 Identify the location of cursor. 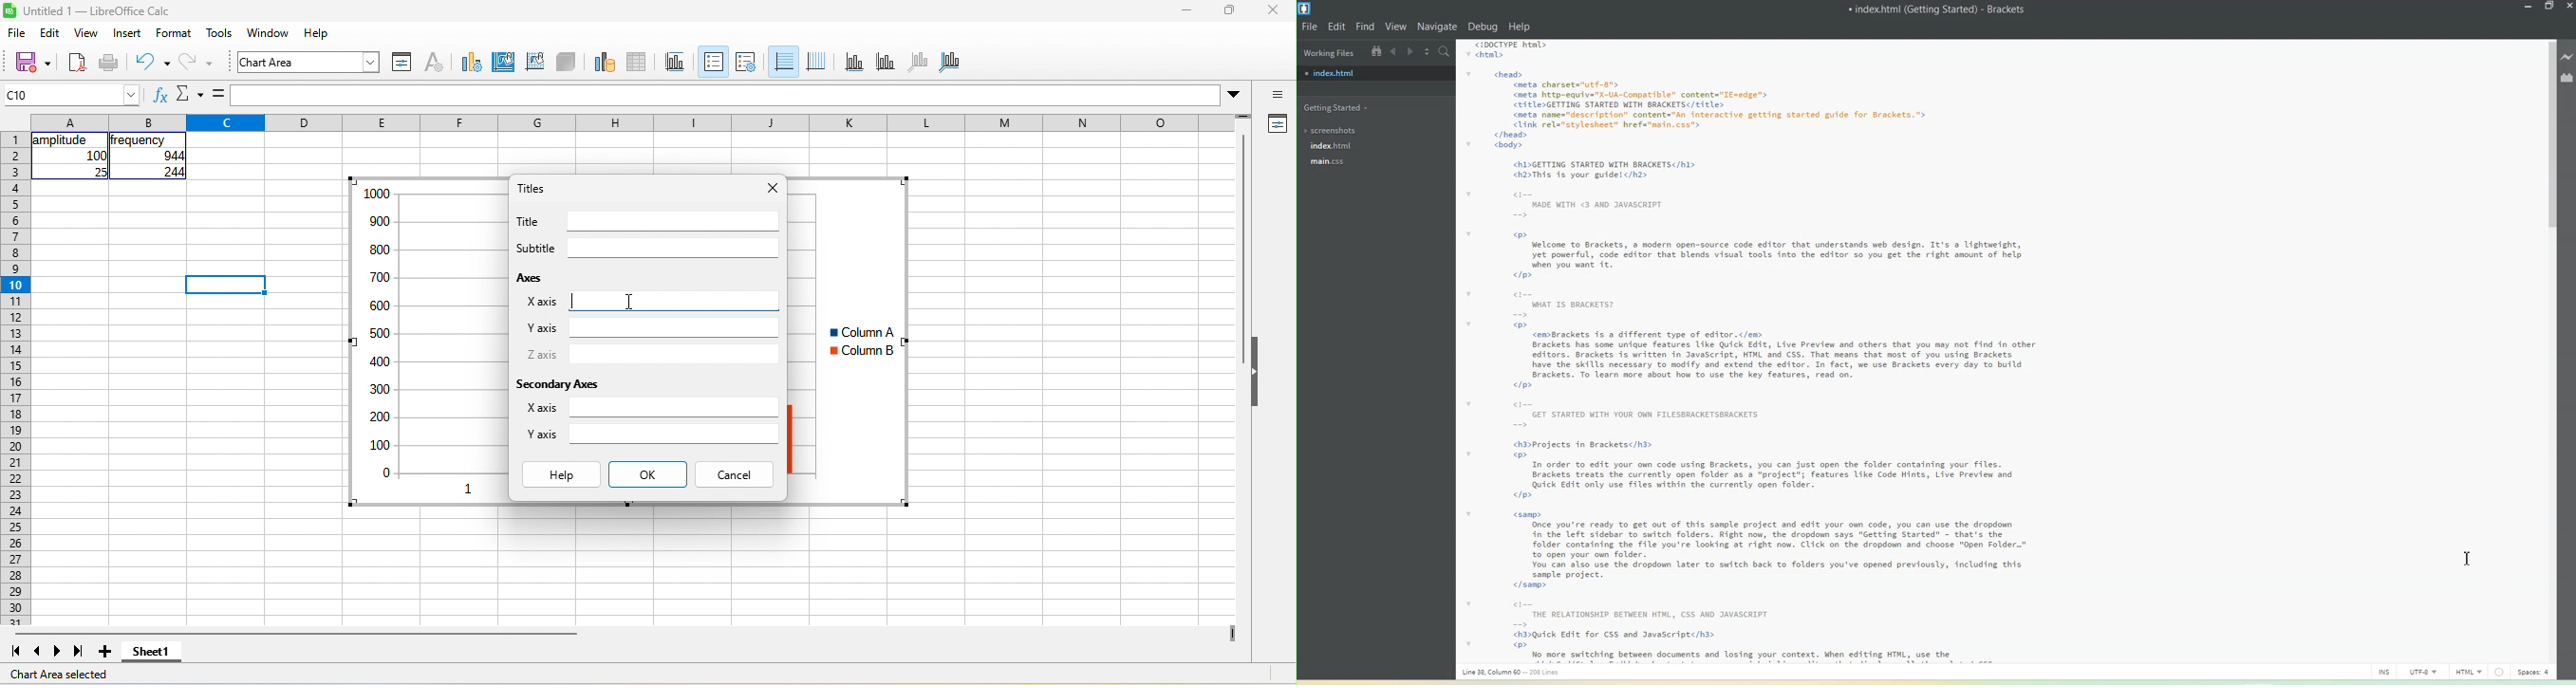
(629, 302).